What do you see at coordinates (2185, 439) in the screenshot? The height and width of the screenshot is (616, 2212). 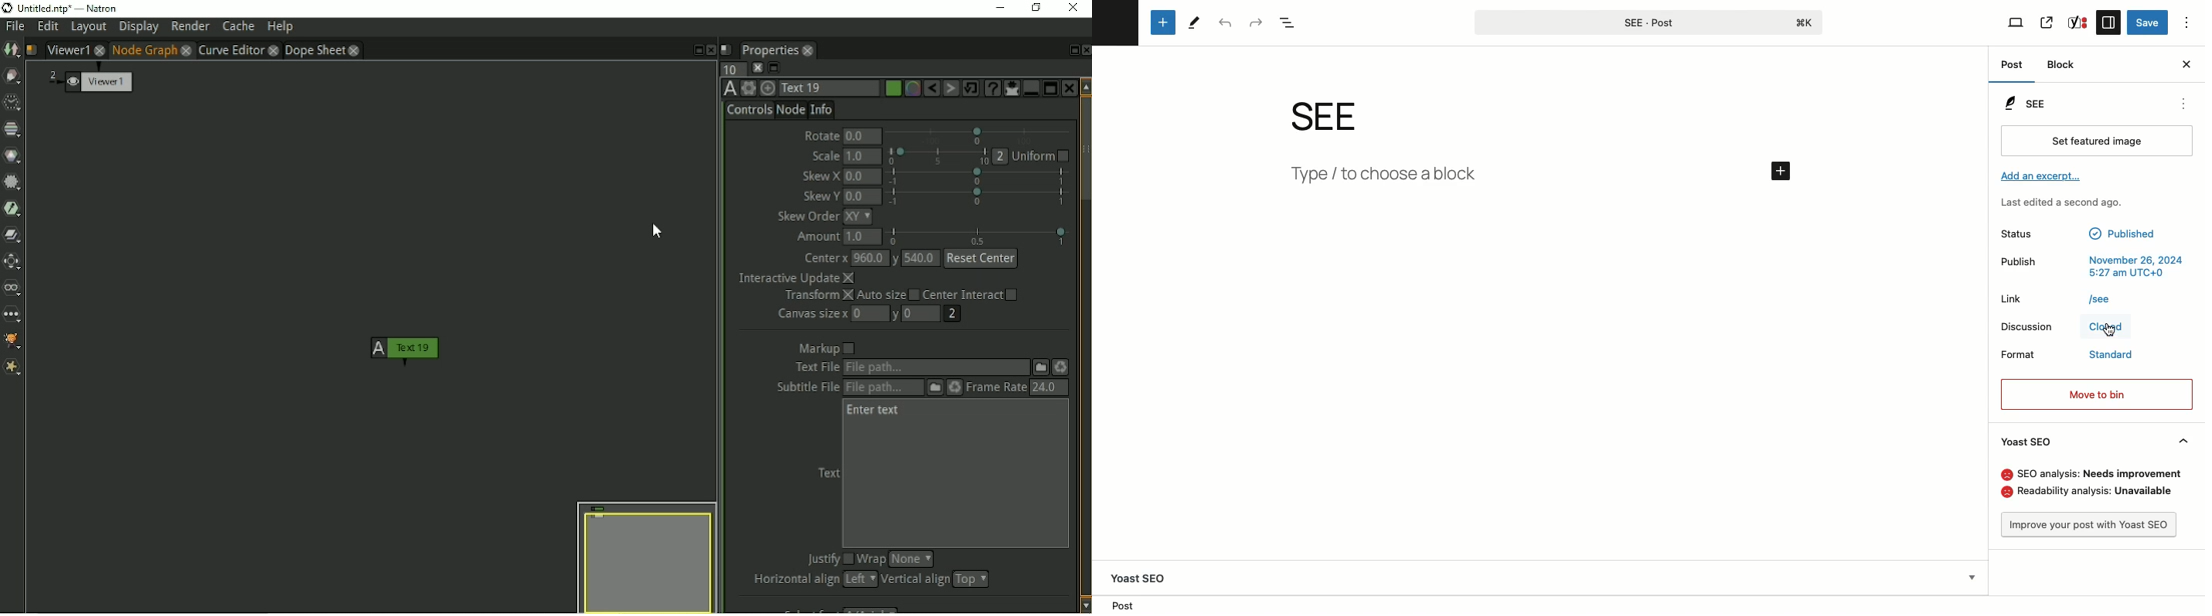 I see `Hide` at bounding box center [2185, 439].